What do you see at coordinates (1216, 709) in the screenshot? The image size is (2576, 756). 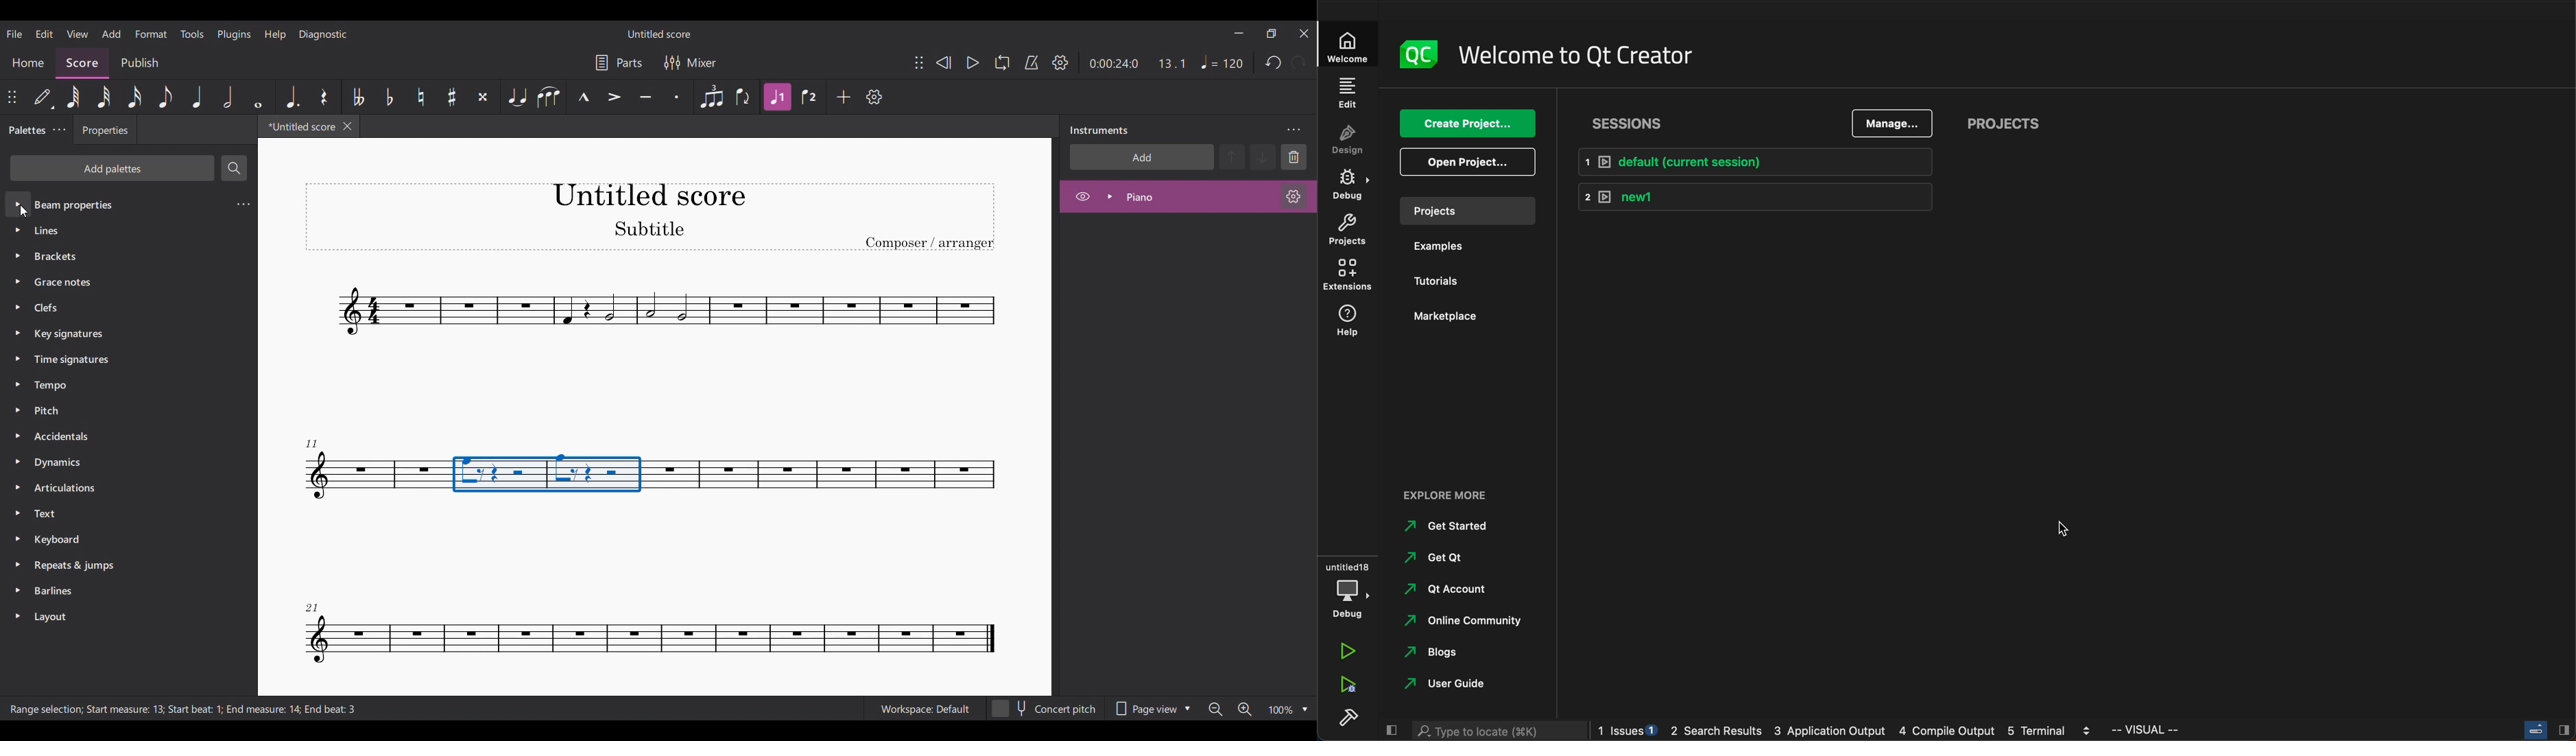 I see `Zoom out` at bounding box center [1216, 709].